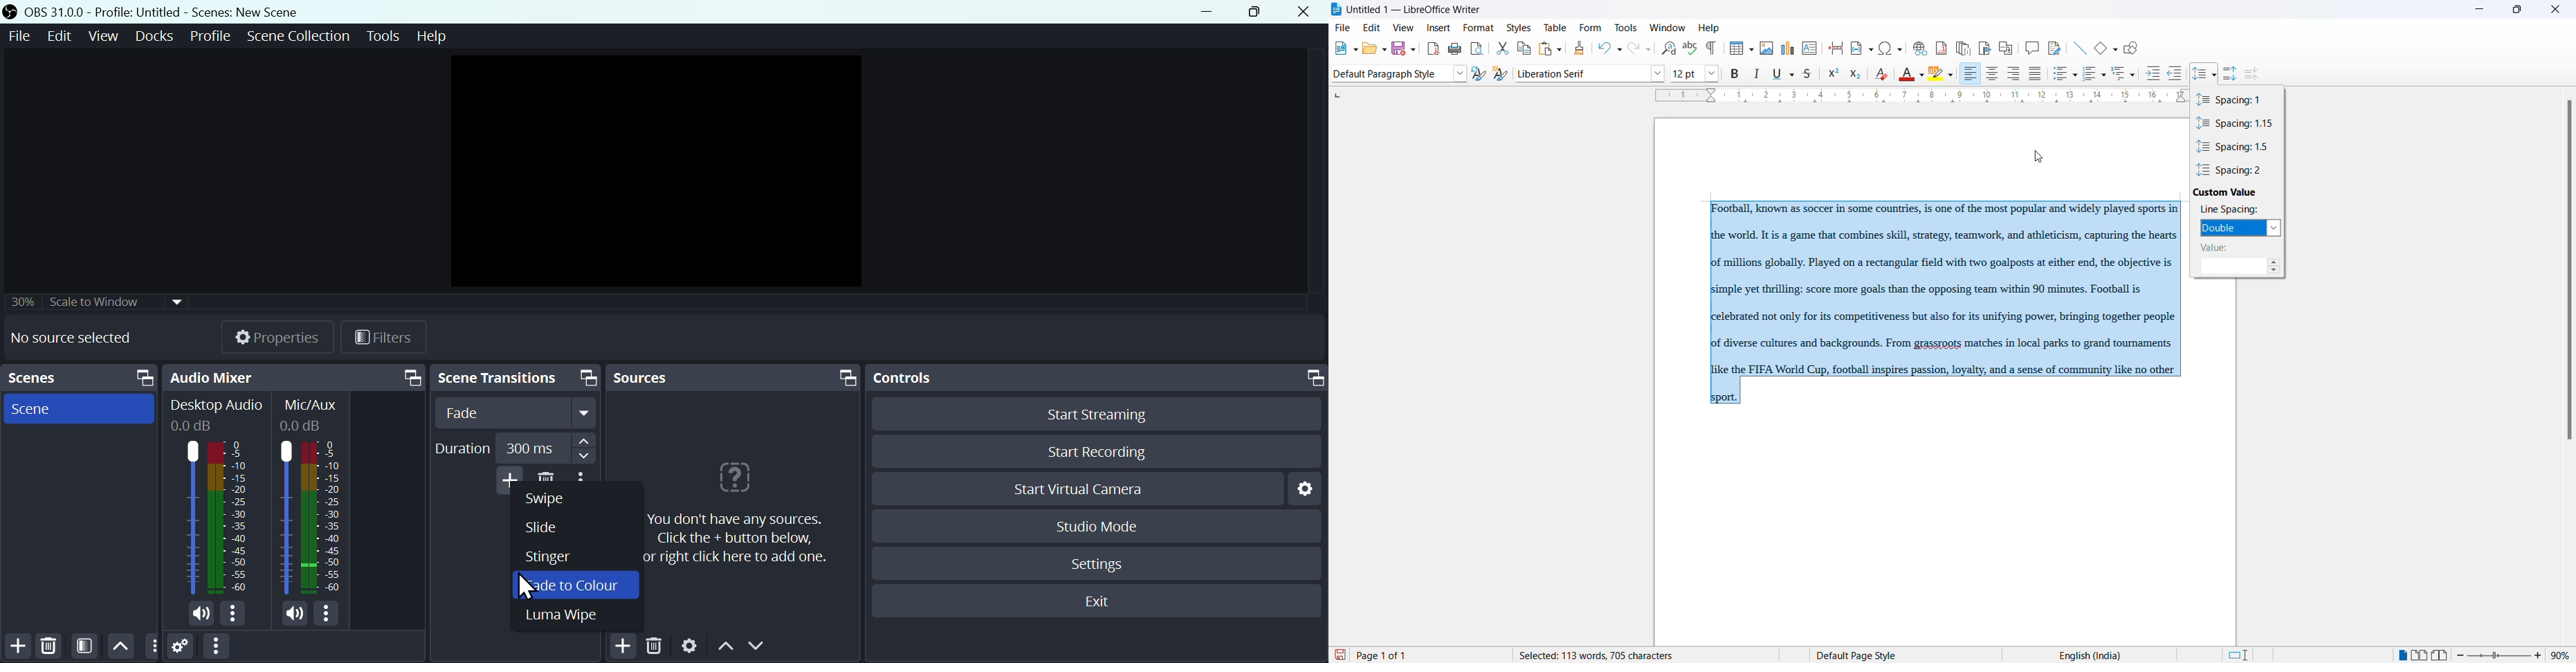  What do you see at coordinates (2014, 74) in the screenshot?
I see `text align center` at bounding box center [2014, 74].